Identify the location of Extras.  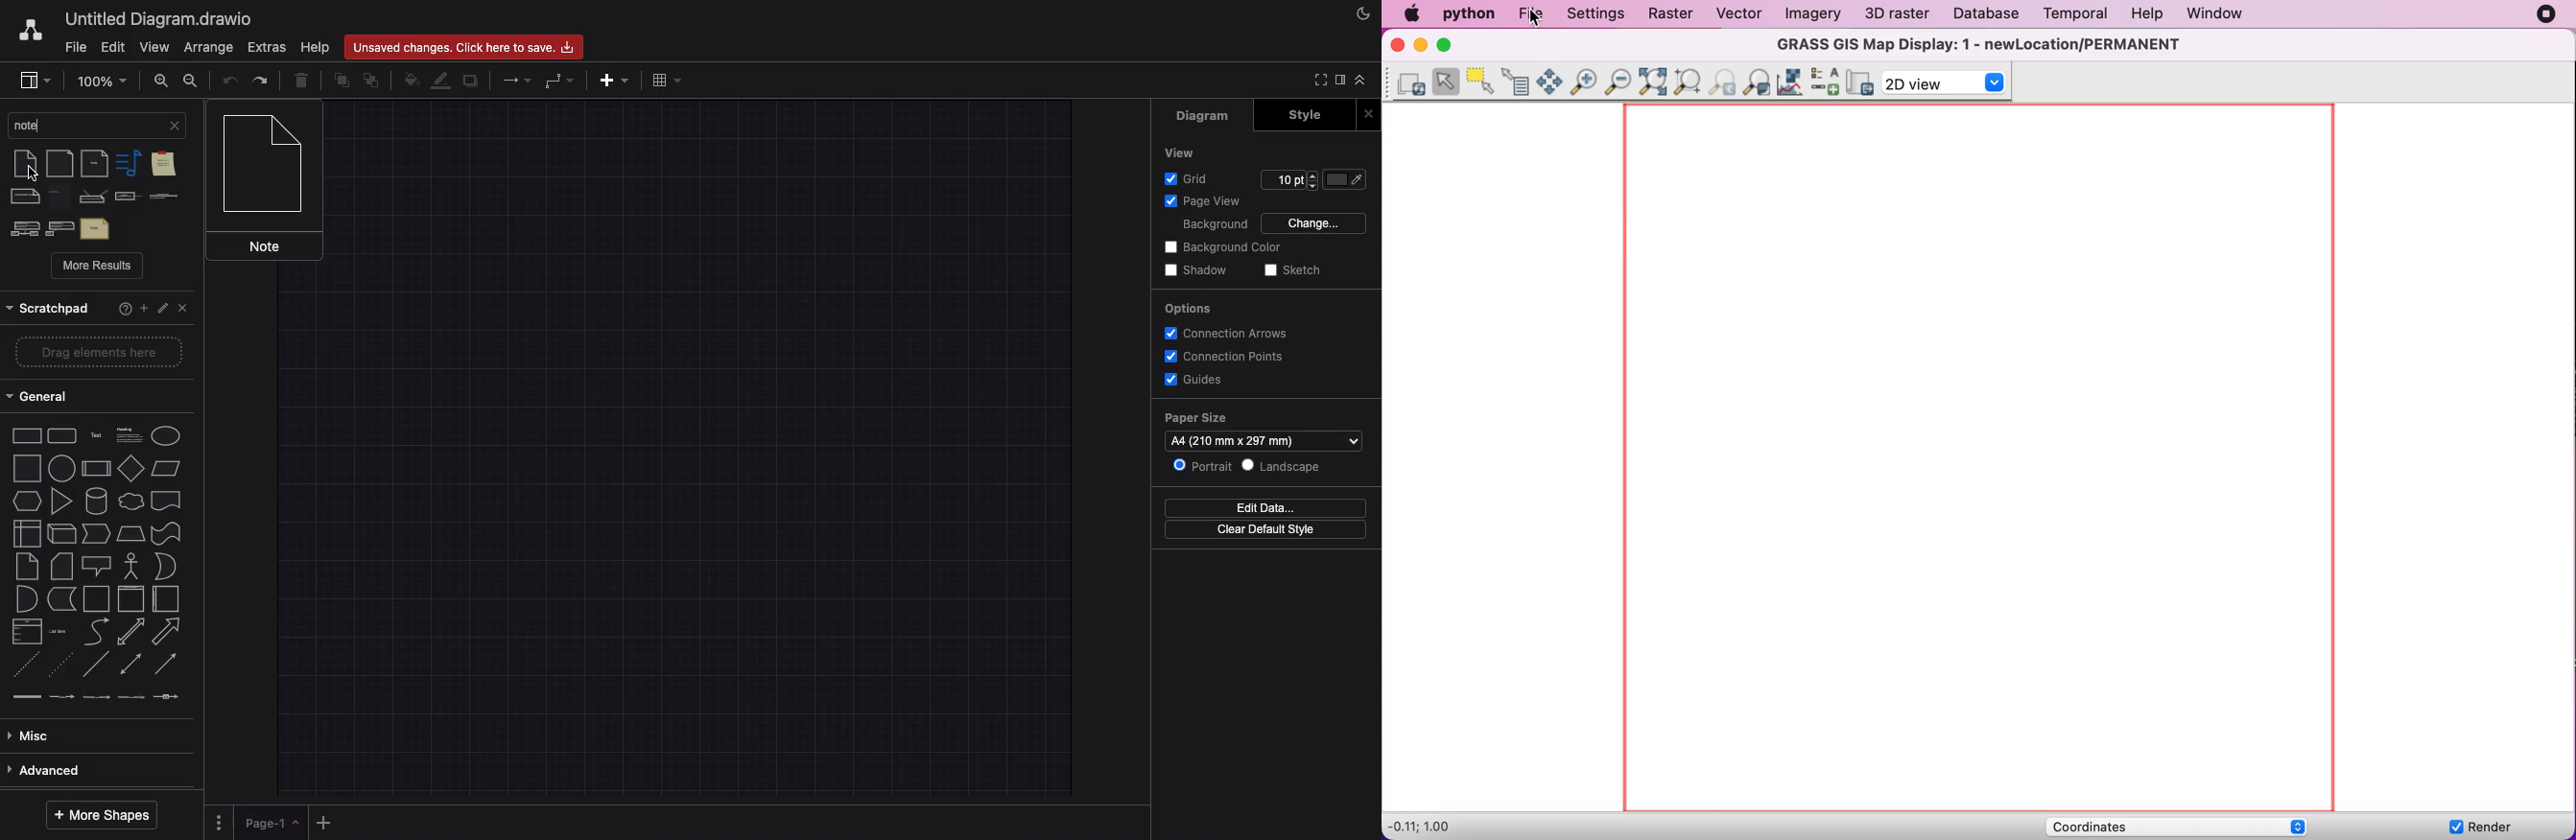
(267, 47).